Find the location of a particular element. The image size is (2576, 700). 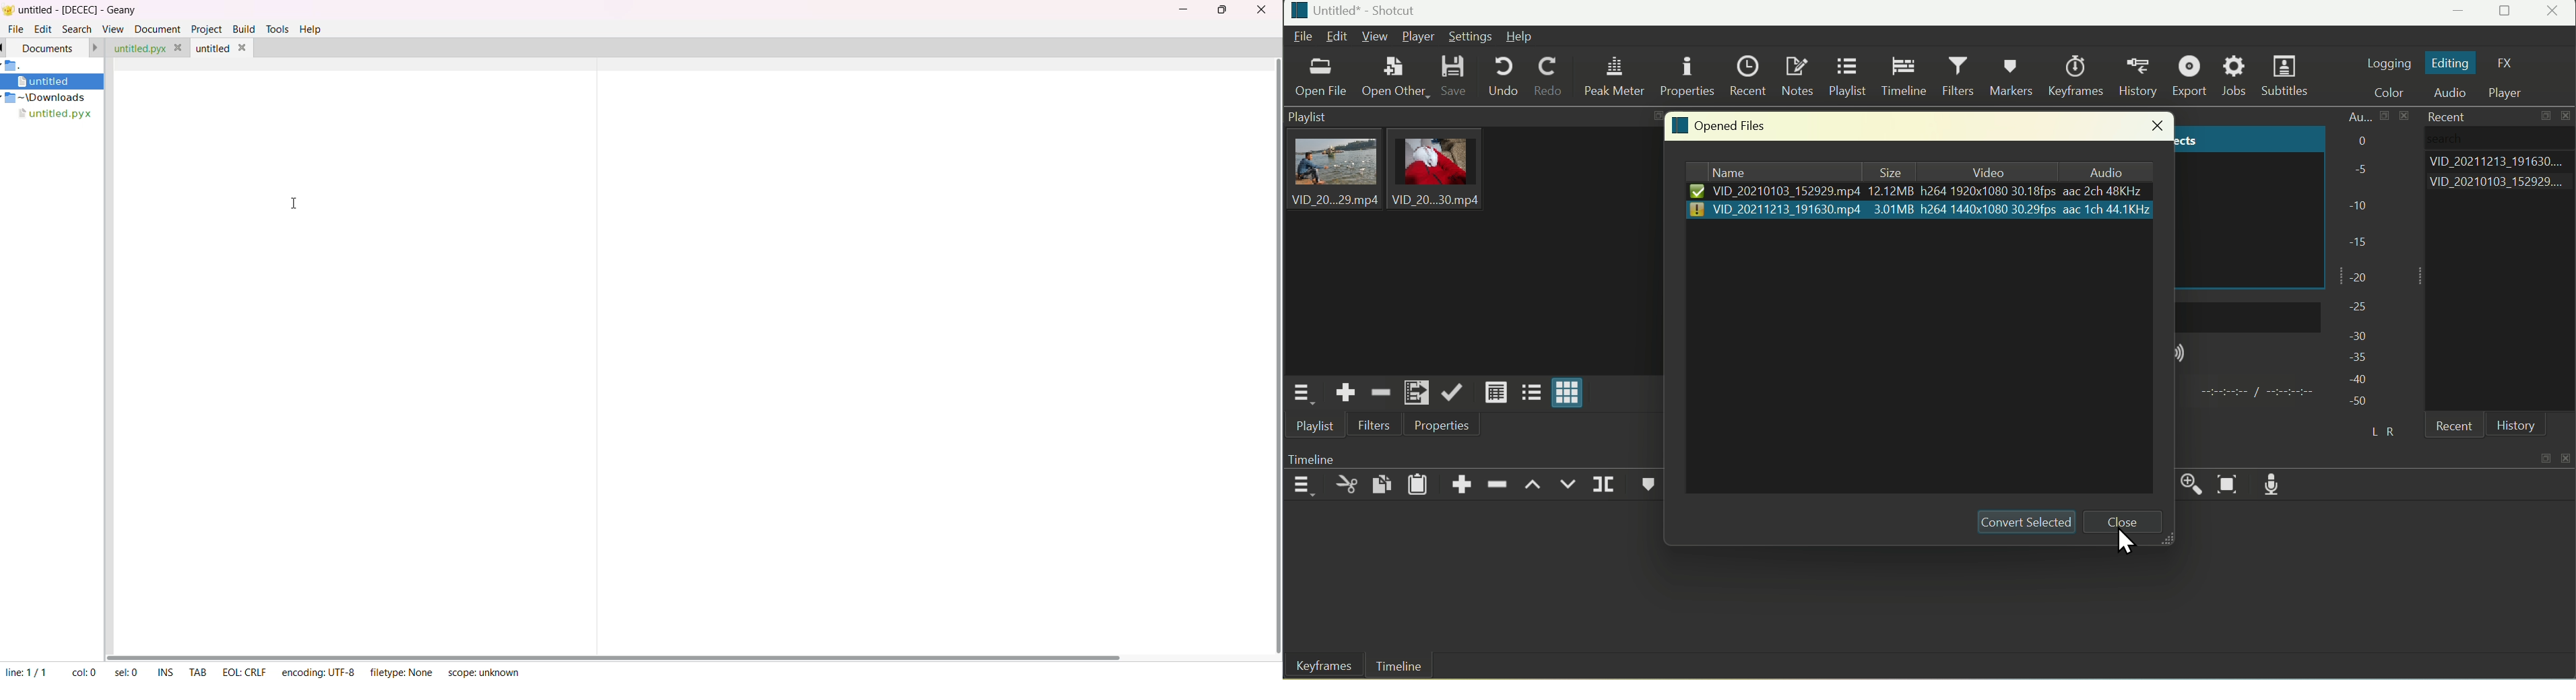

Delete is located at coordinates (1499, 482).